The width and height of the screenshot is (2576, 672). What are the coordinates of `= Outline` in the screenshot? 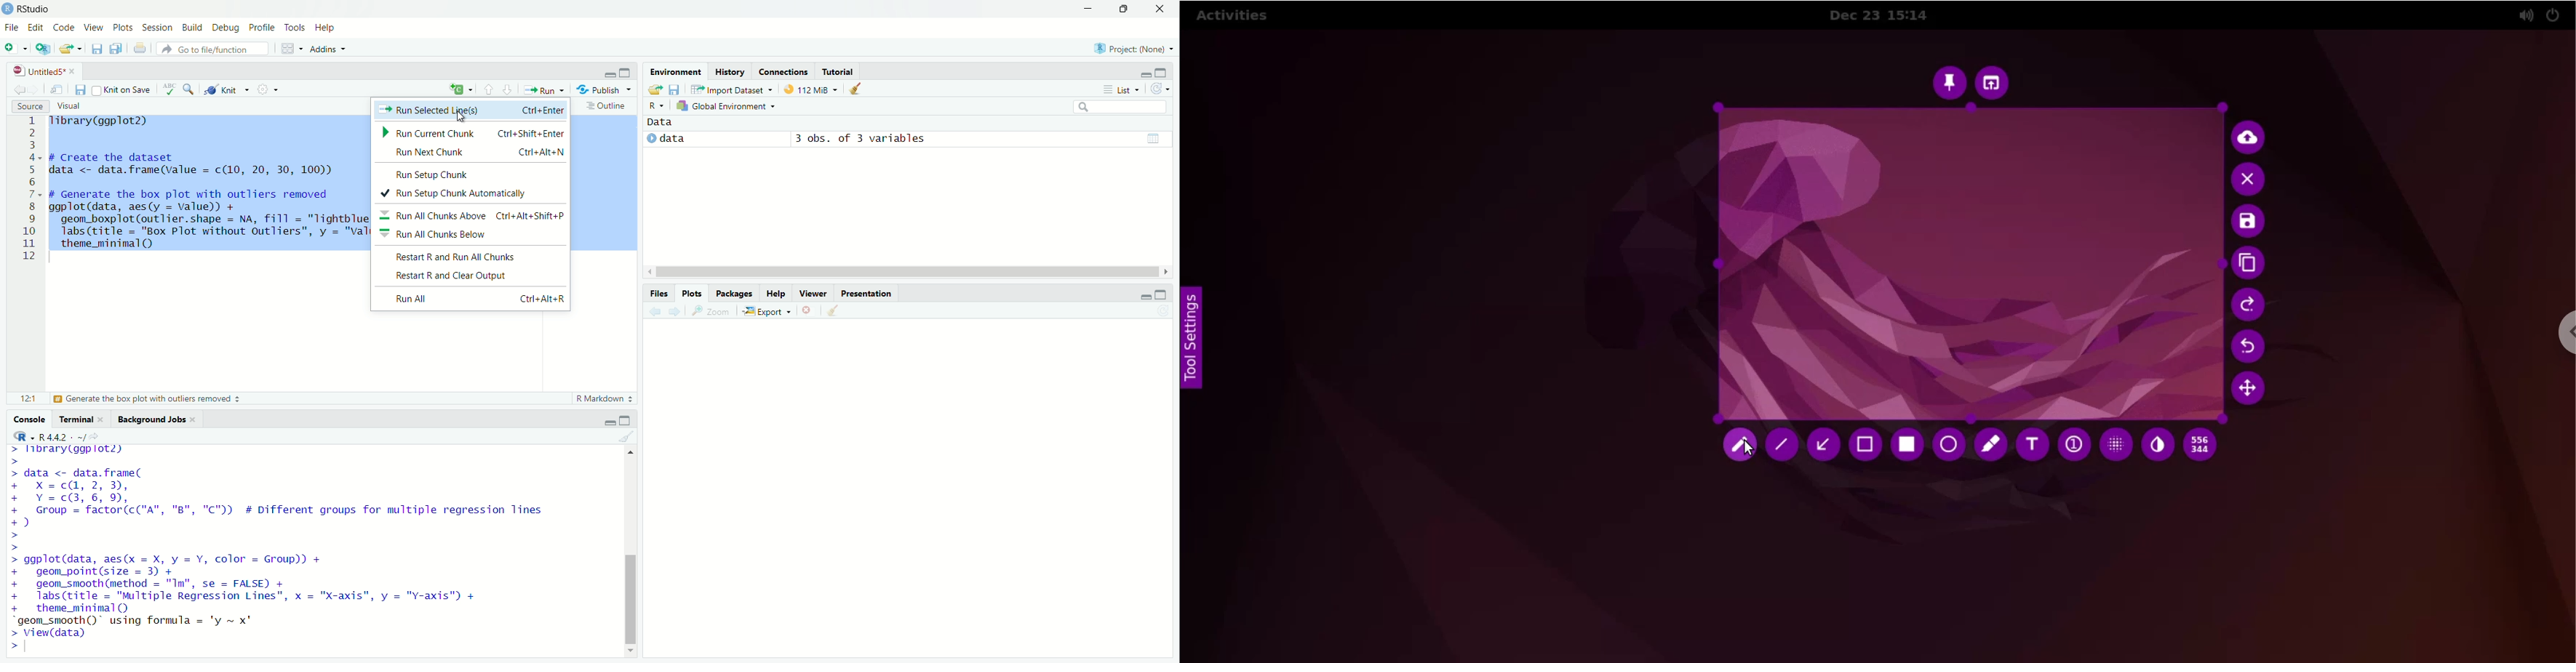 It's located at (606, 105).